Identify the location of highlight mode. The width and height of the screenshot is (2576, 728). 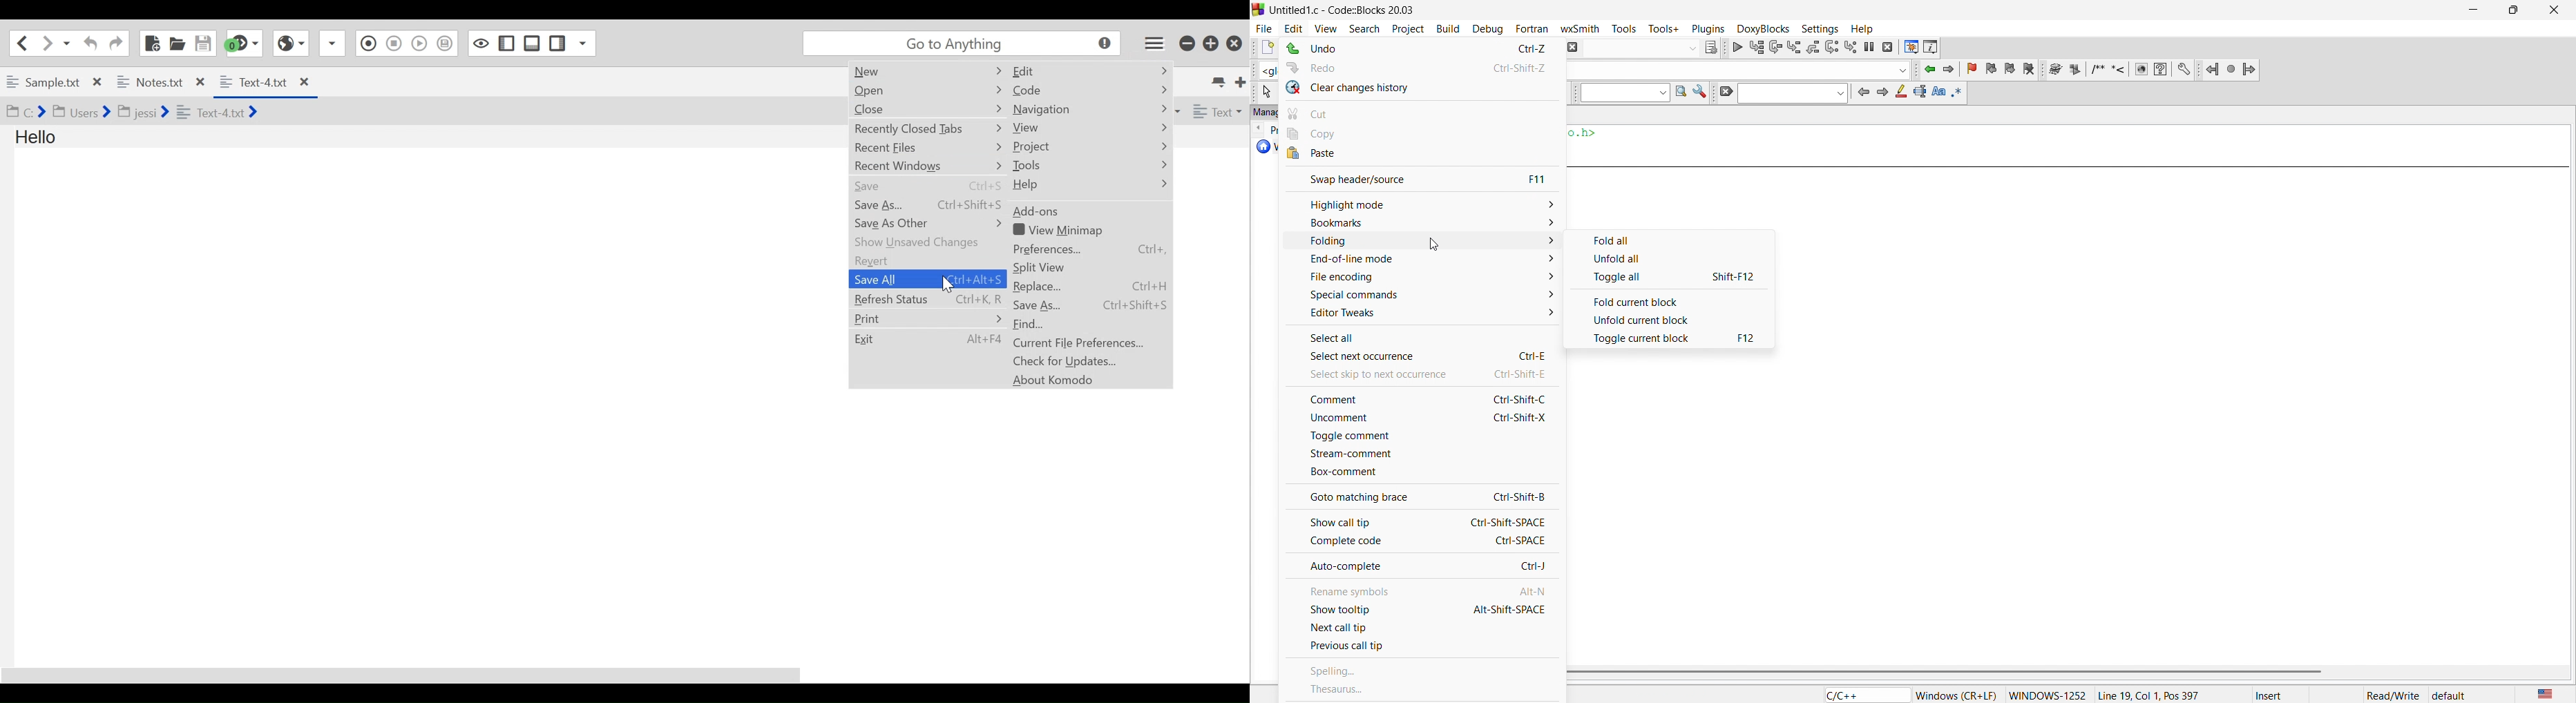
(1420, 204).